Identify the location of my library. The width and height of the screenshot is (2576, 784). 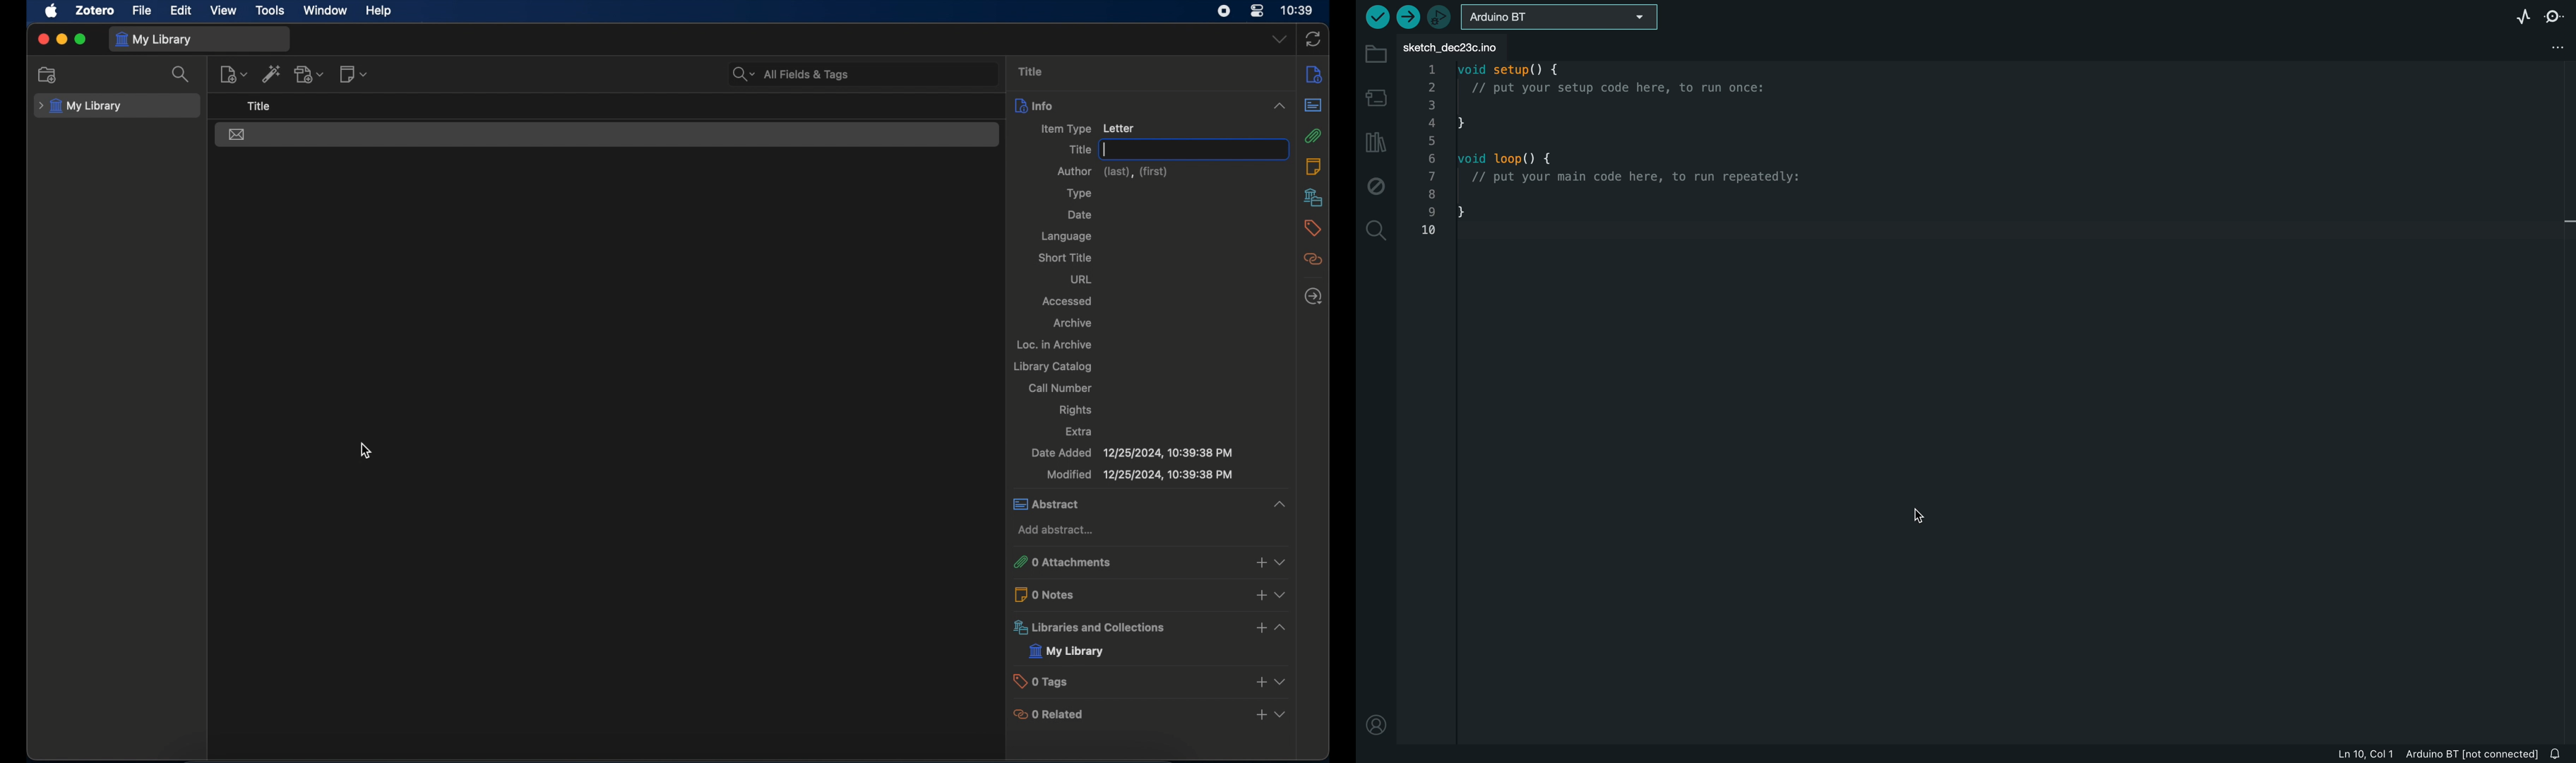
(156, 39).